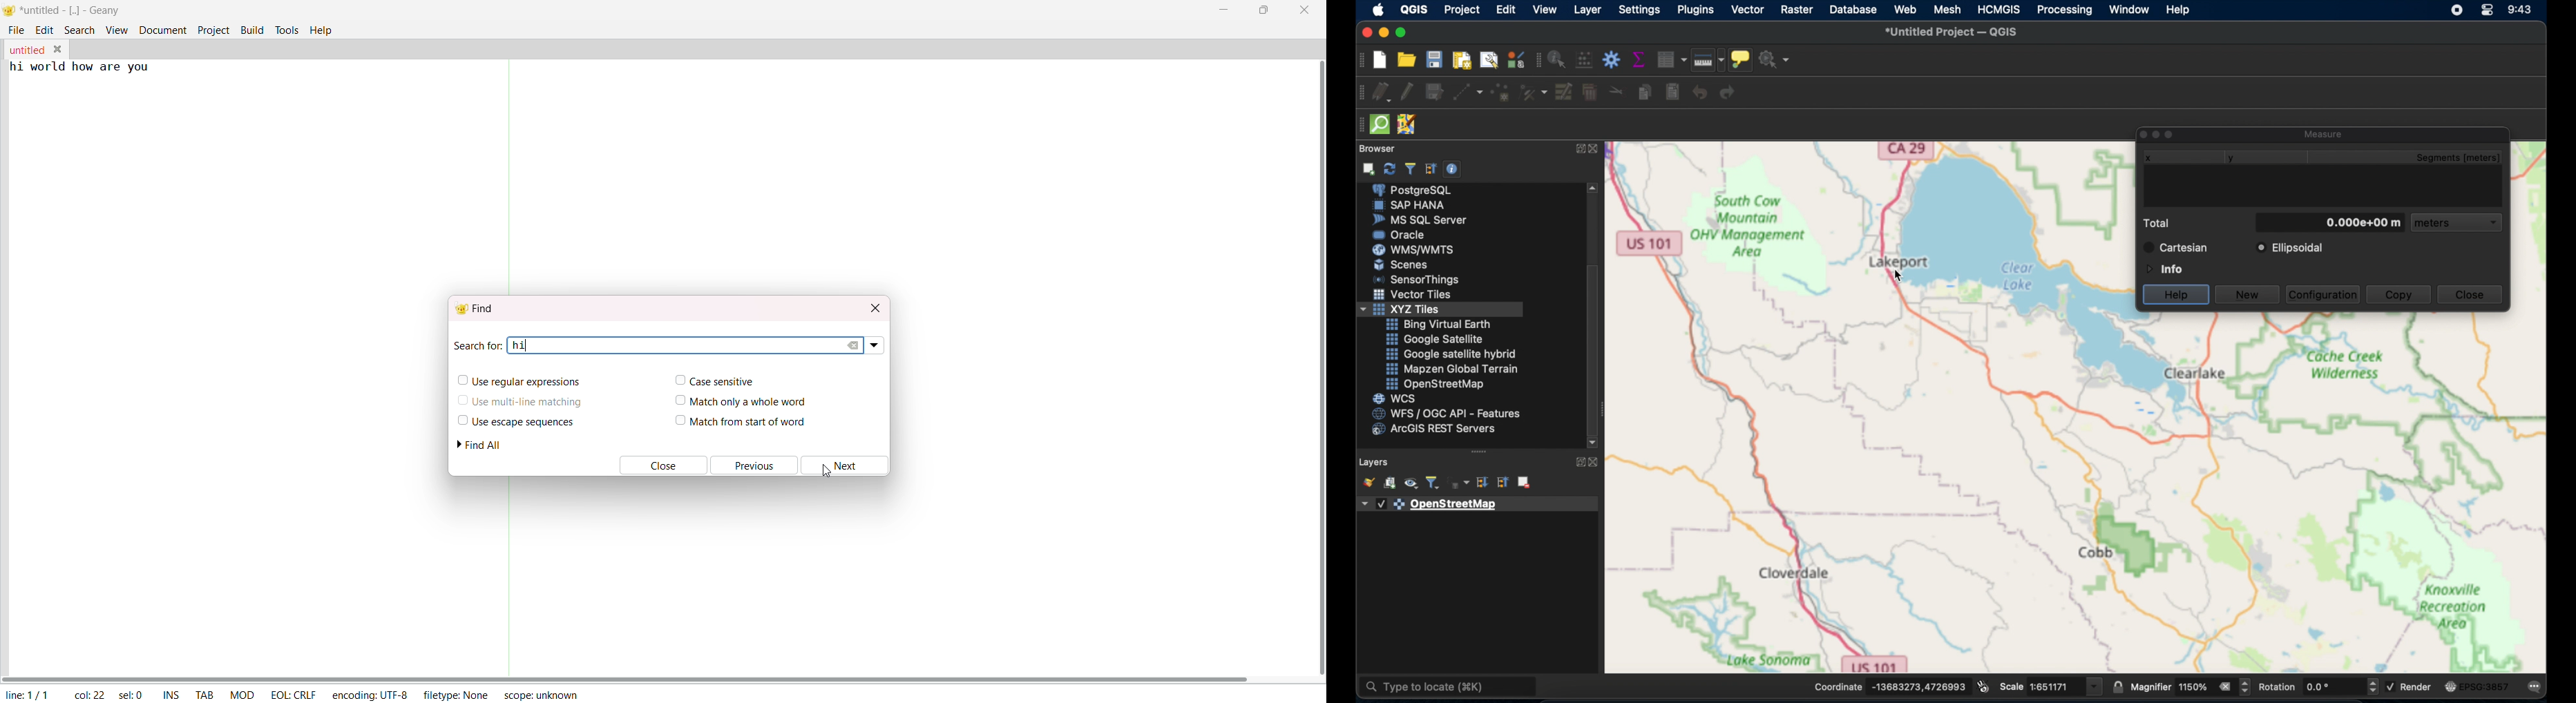 This screenshot has width=2576, height=728. What do you see at coordinates (1501, 482) in the screenshot?
I see `collapse all` at bounding box center [1501, 482].